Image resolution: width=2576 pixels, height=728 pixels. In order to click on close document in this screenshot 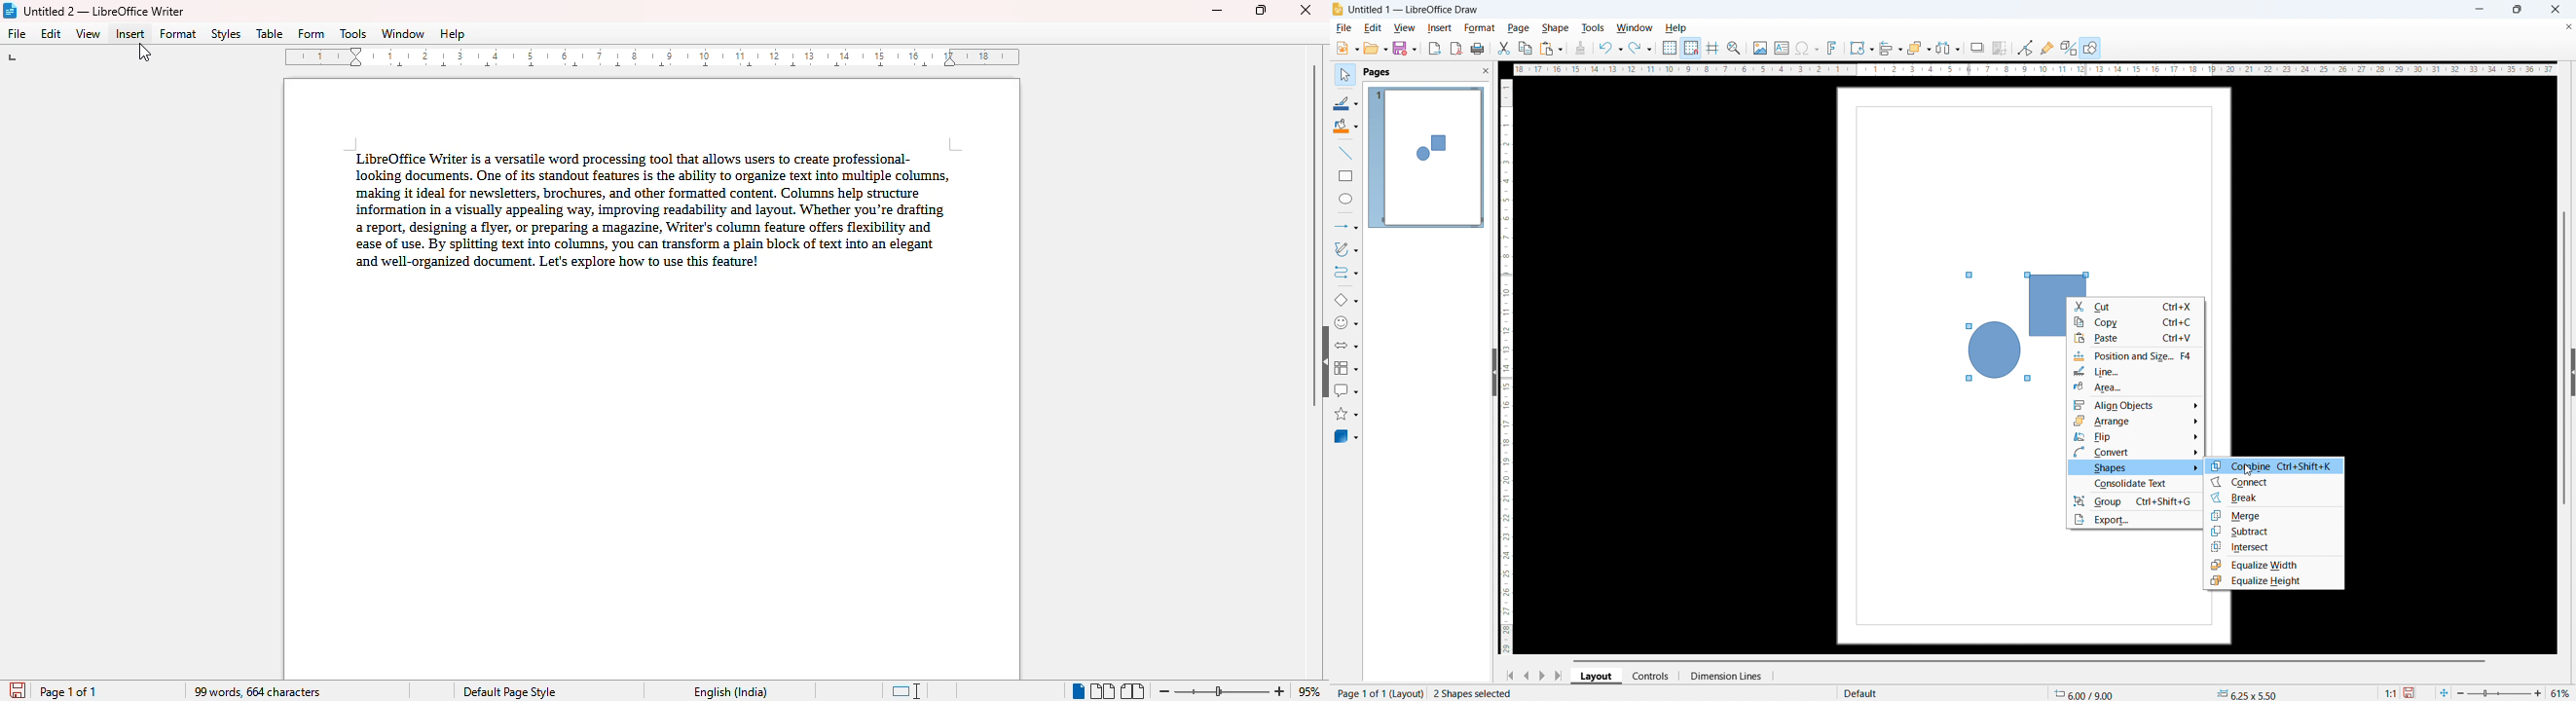, I will do `click(2568, 26)`.